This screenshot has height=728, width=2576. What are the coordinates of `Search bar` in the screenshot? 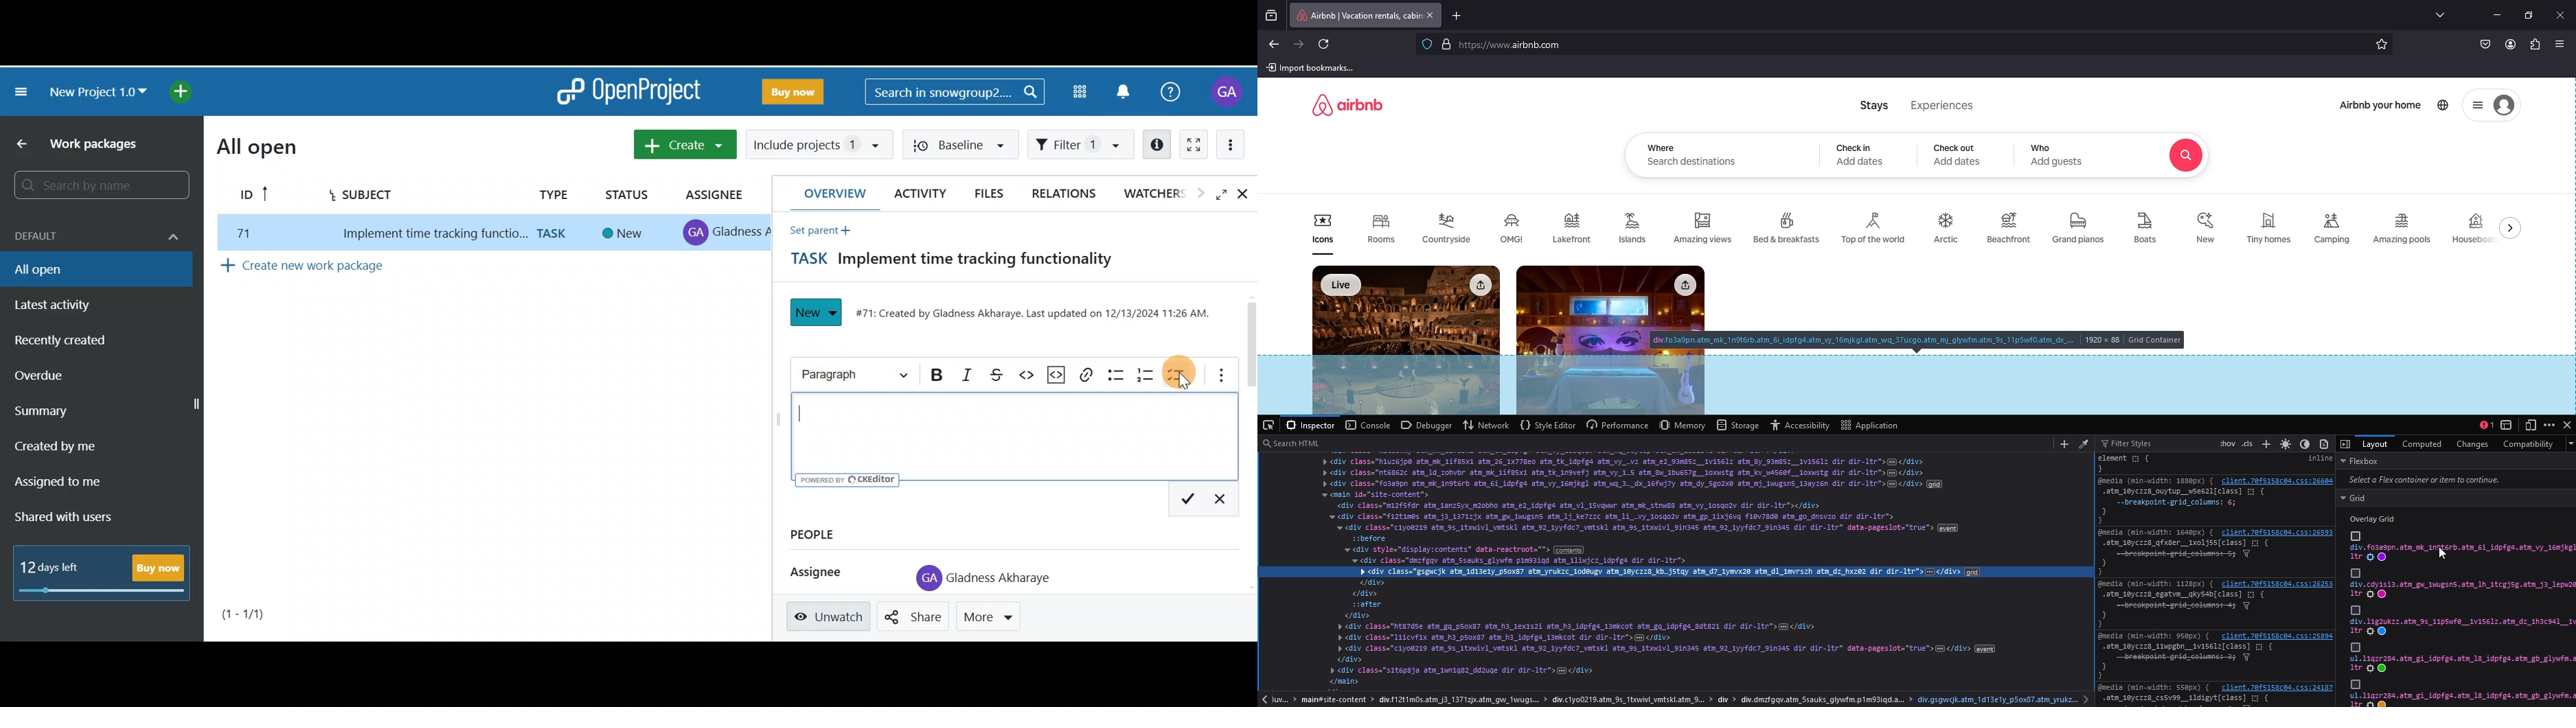 It's located at (98, 185).